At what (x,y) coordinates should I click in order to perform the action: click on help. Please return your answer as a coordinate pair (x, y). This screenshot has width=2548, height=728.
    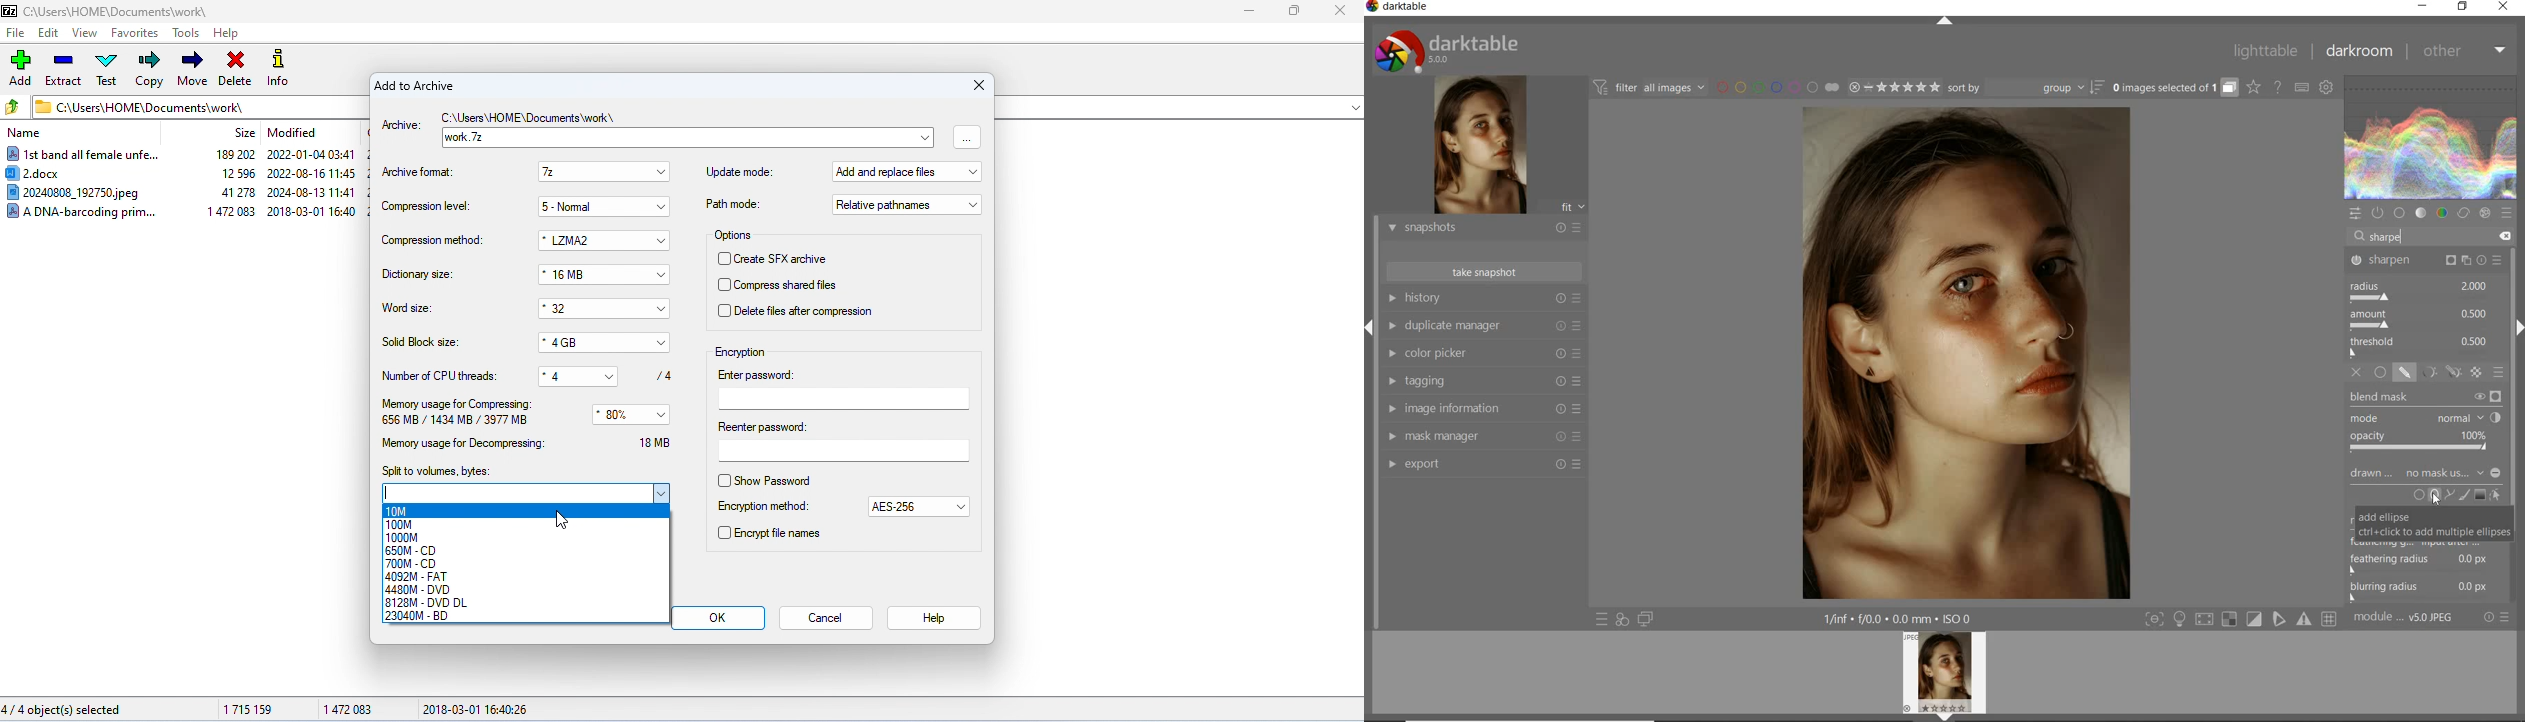
    Looking at the image, I should click on (932, 619).